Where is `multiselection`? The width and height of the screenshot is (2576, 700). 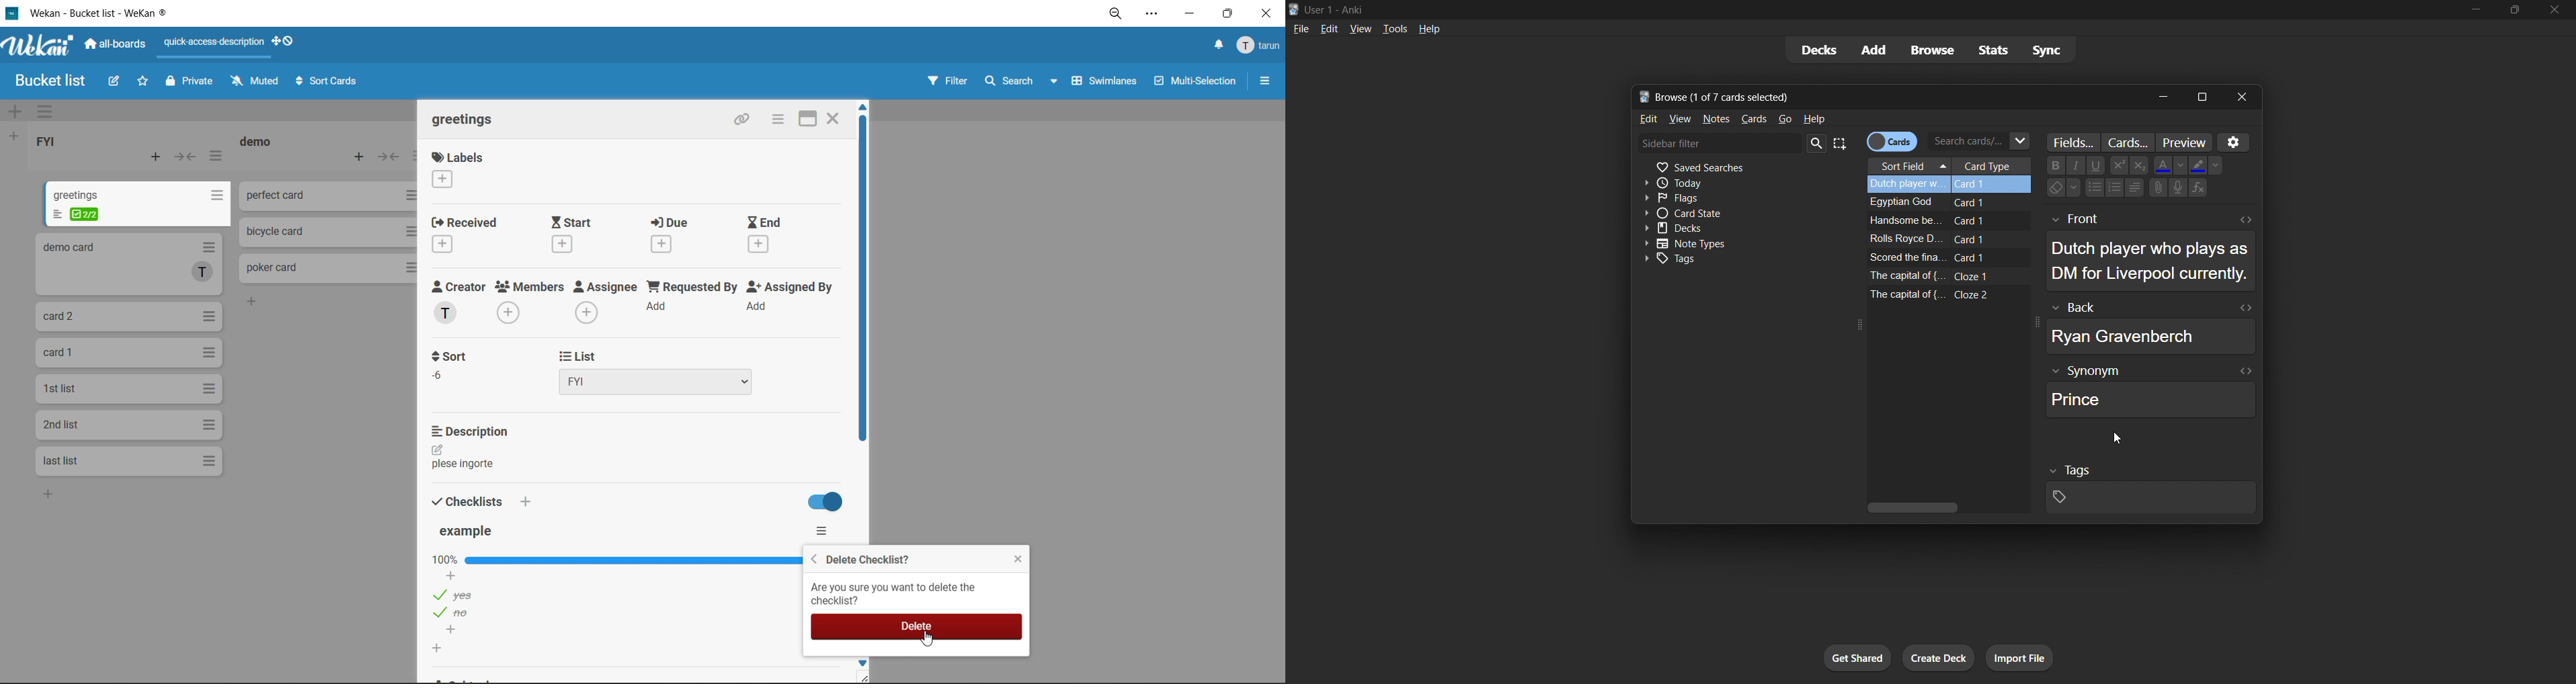 multiselection is located at coordinates (1200, 80).